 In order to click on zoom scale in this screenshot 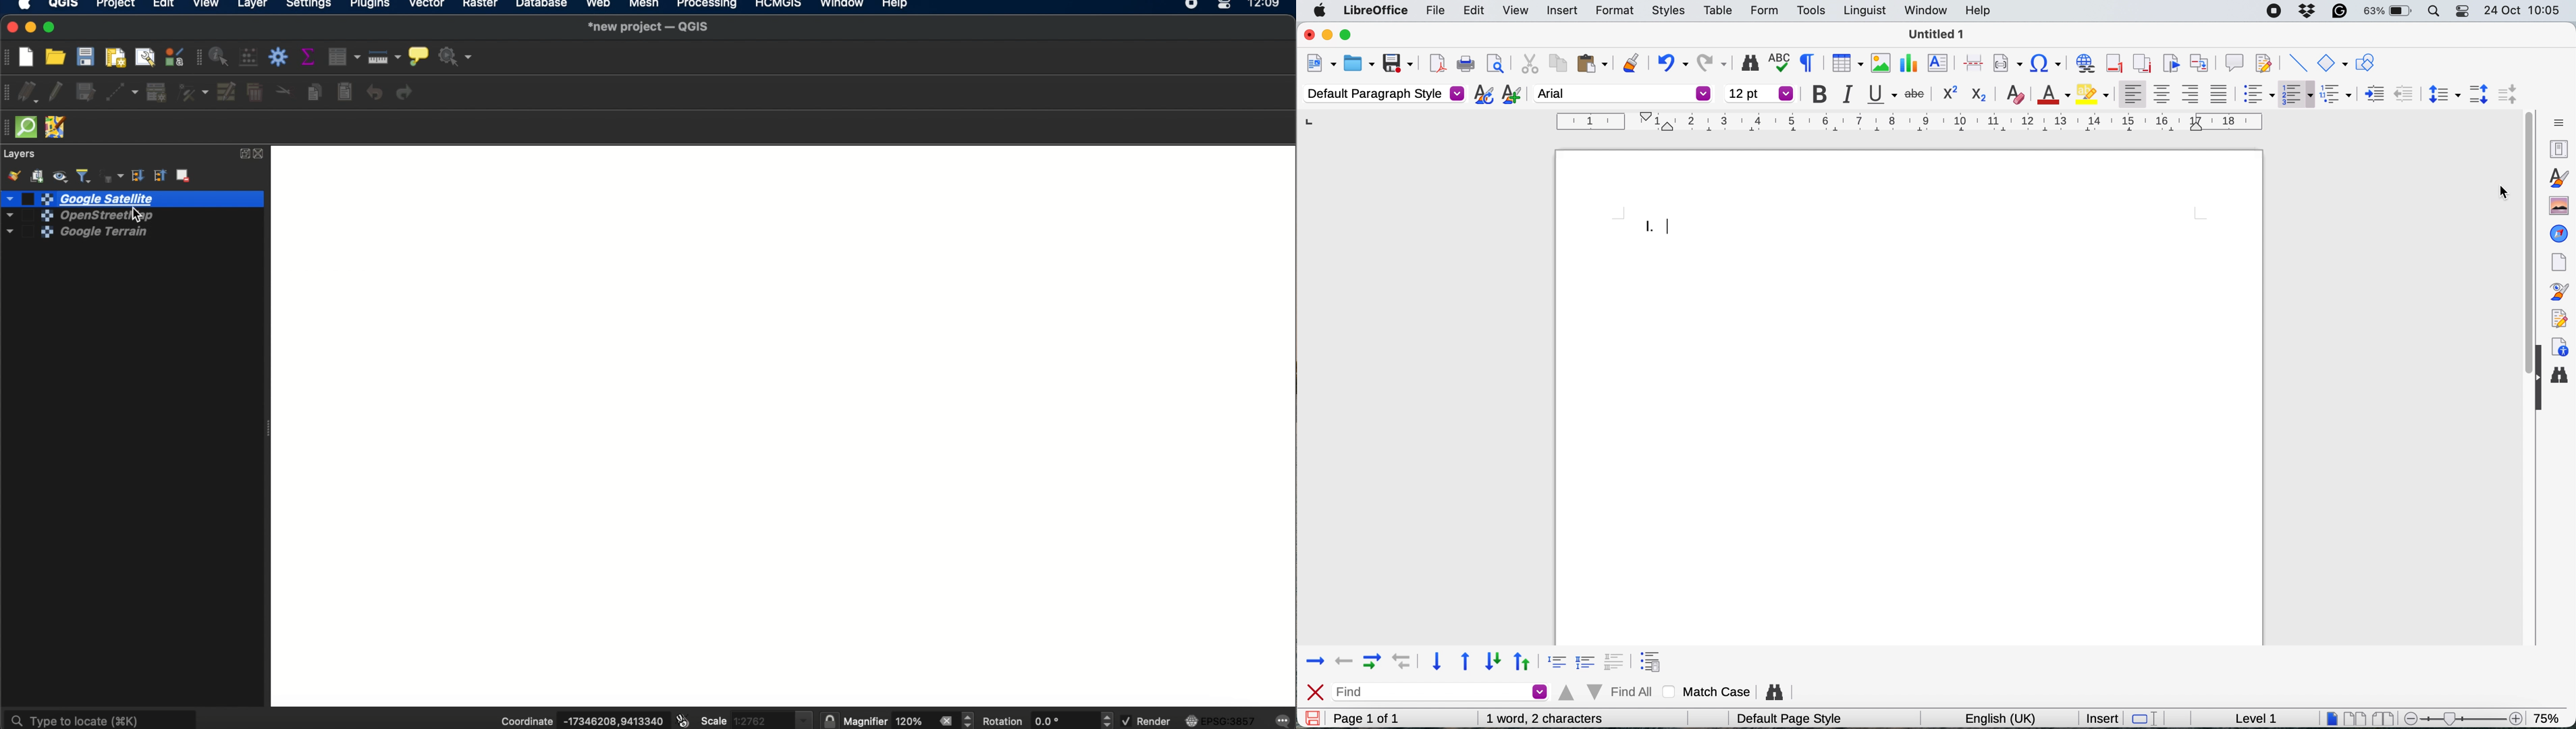, I will do `click(2466, 715)`.